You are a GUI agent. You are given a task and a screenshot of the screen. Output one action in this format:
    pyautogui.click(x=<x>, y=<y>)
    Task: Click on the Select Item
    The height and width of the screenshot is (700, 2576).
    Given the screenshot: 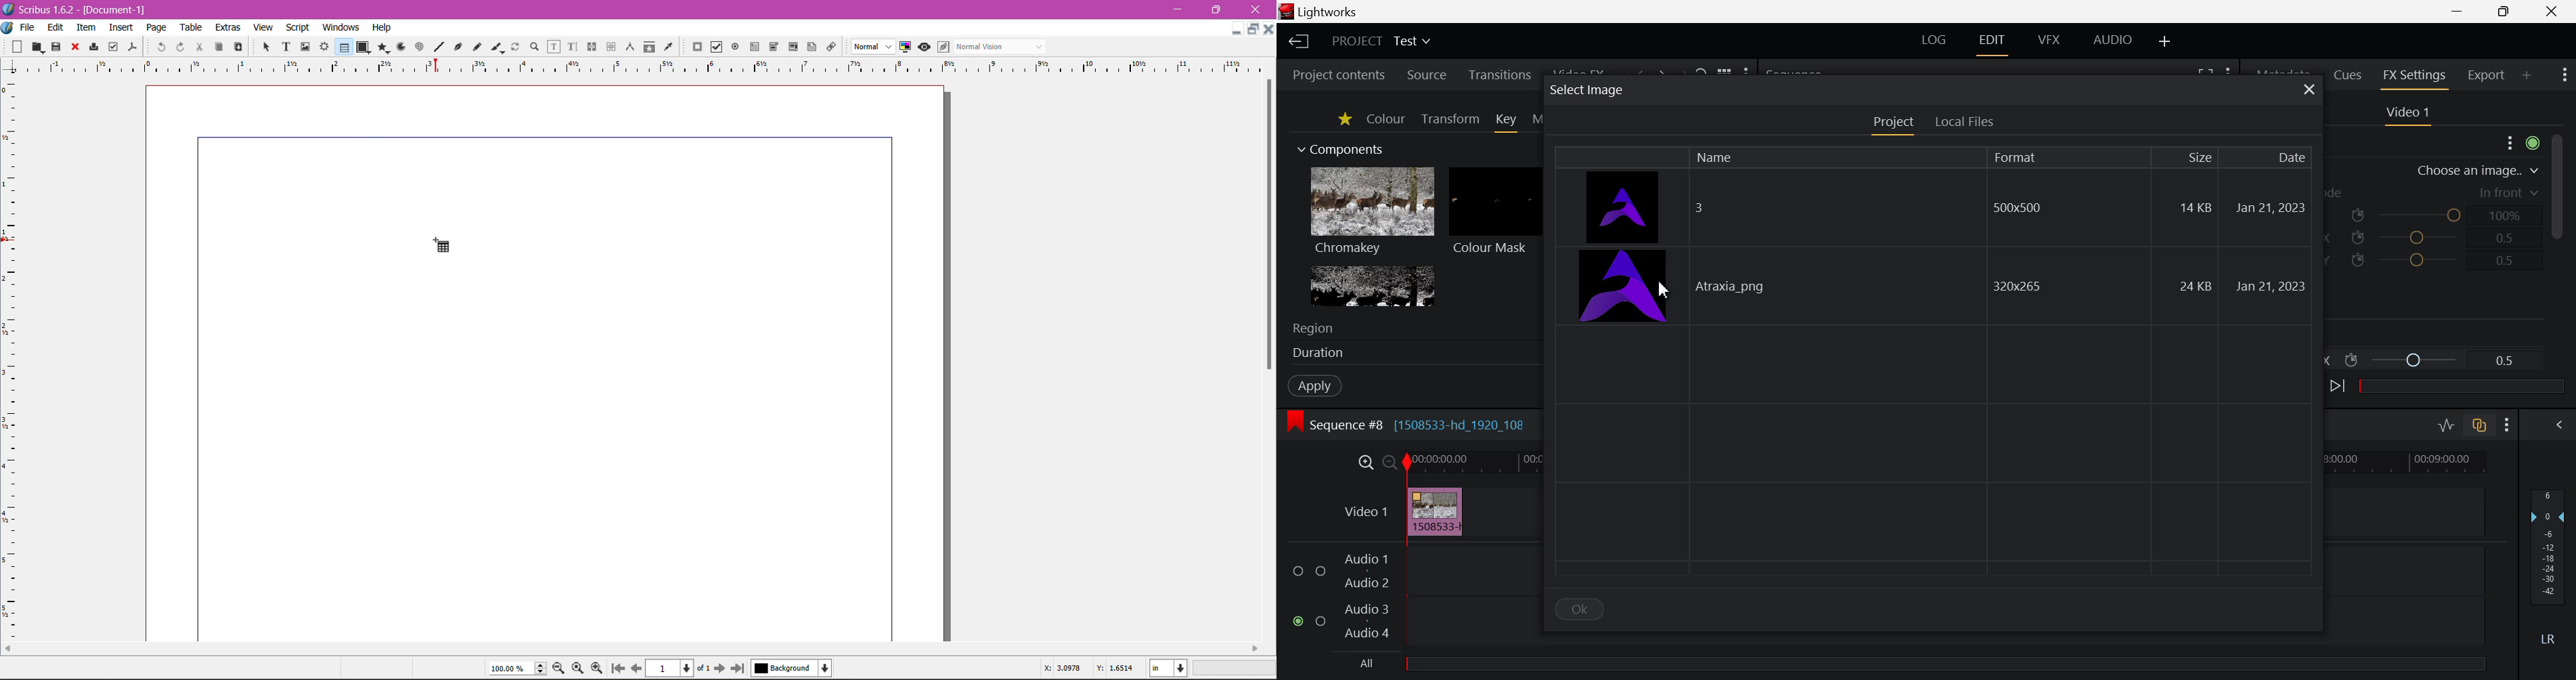 What is the action you would take?
    pyautogui.click(x=261, y=46)
    